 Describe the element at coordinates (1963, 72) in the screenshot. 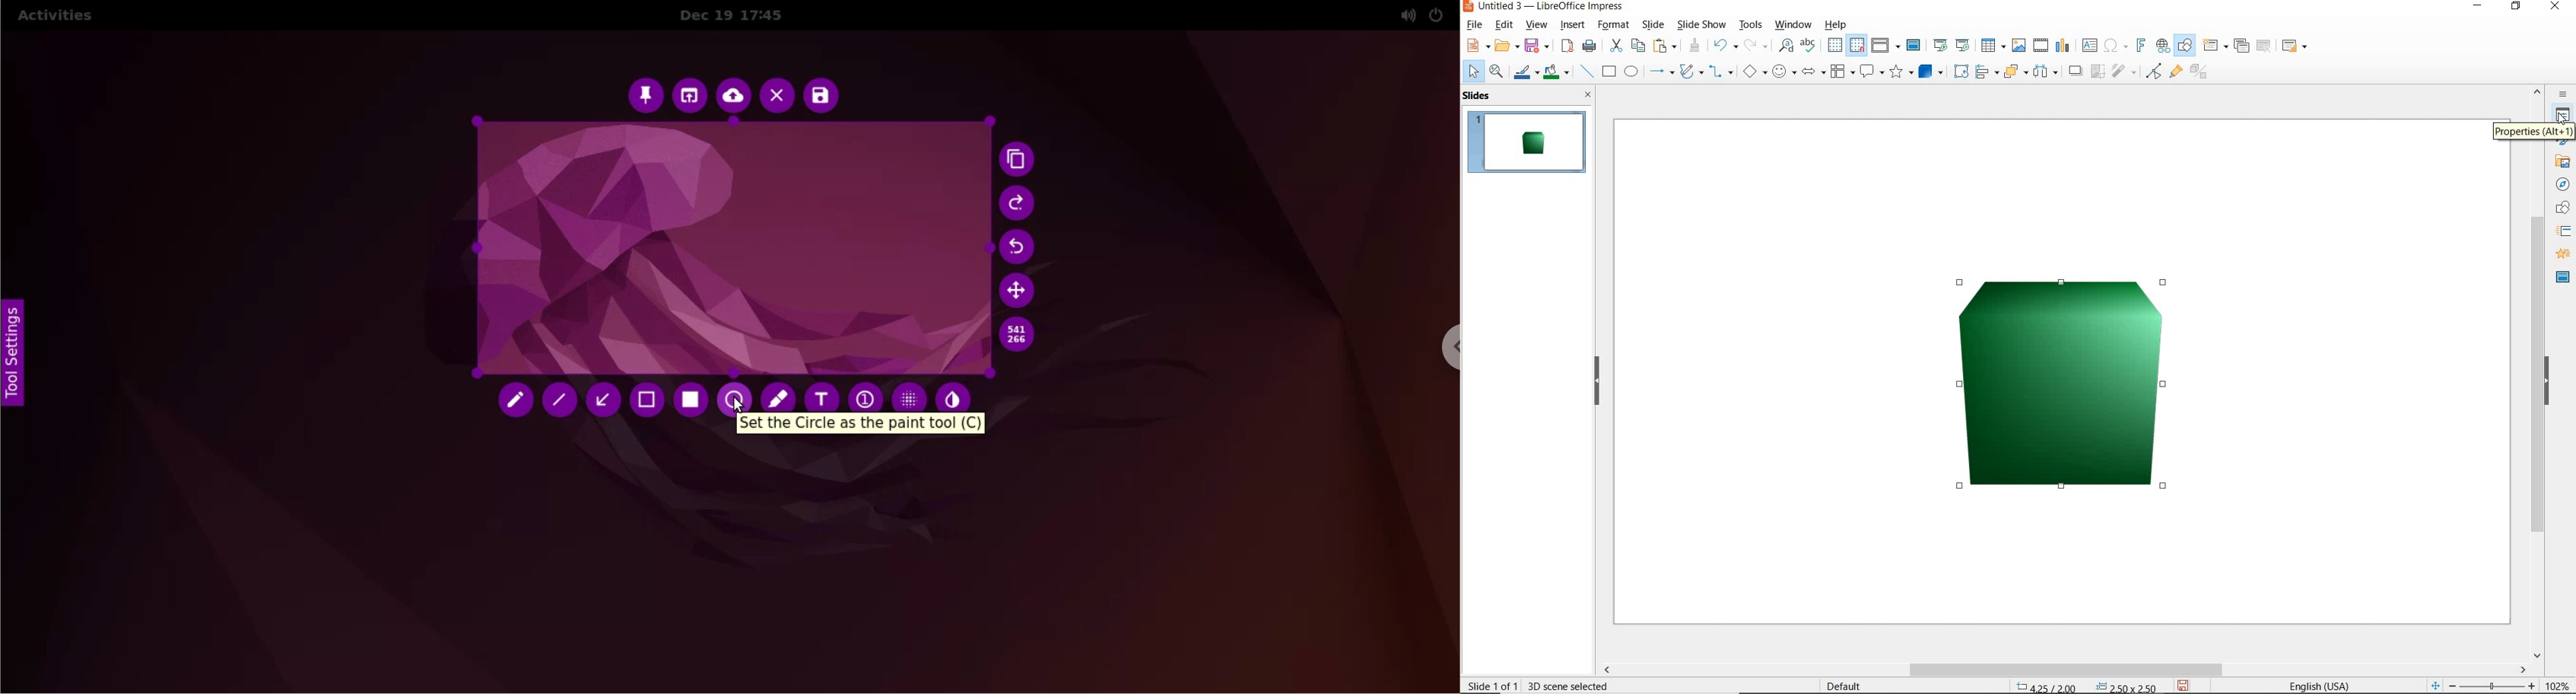

I see `ROTATE` at that location.